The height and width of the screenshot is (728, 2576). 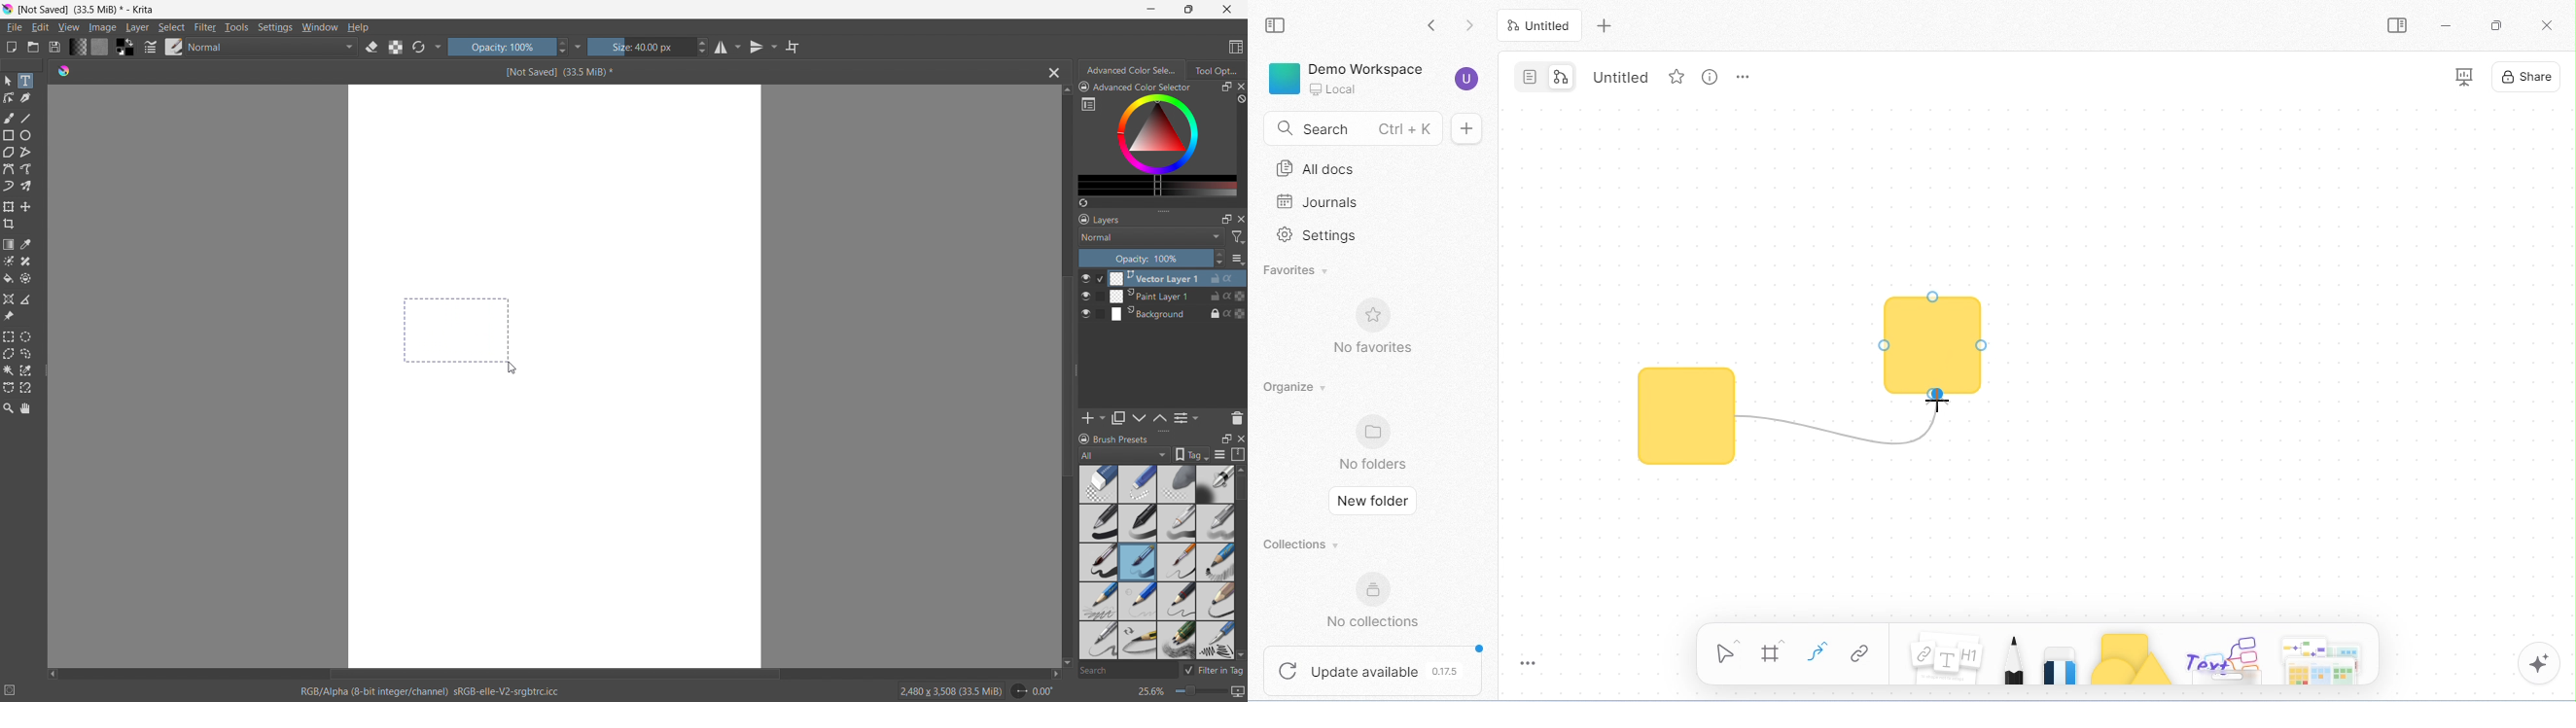 I want to click on image, so click(x=103, y=28).